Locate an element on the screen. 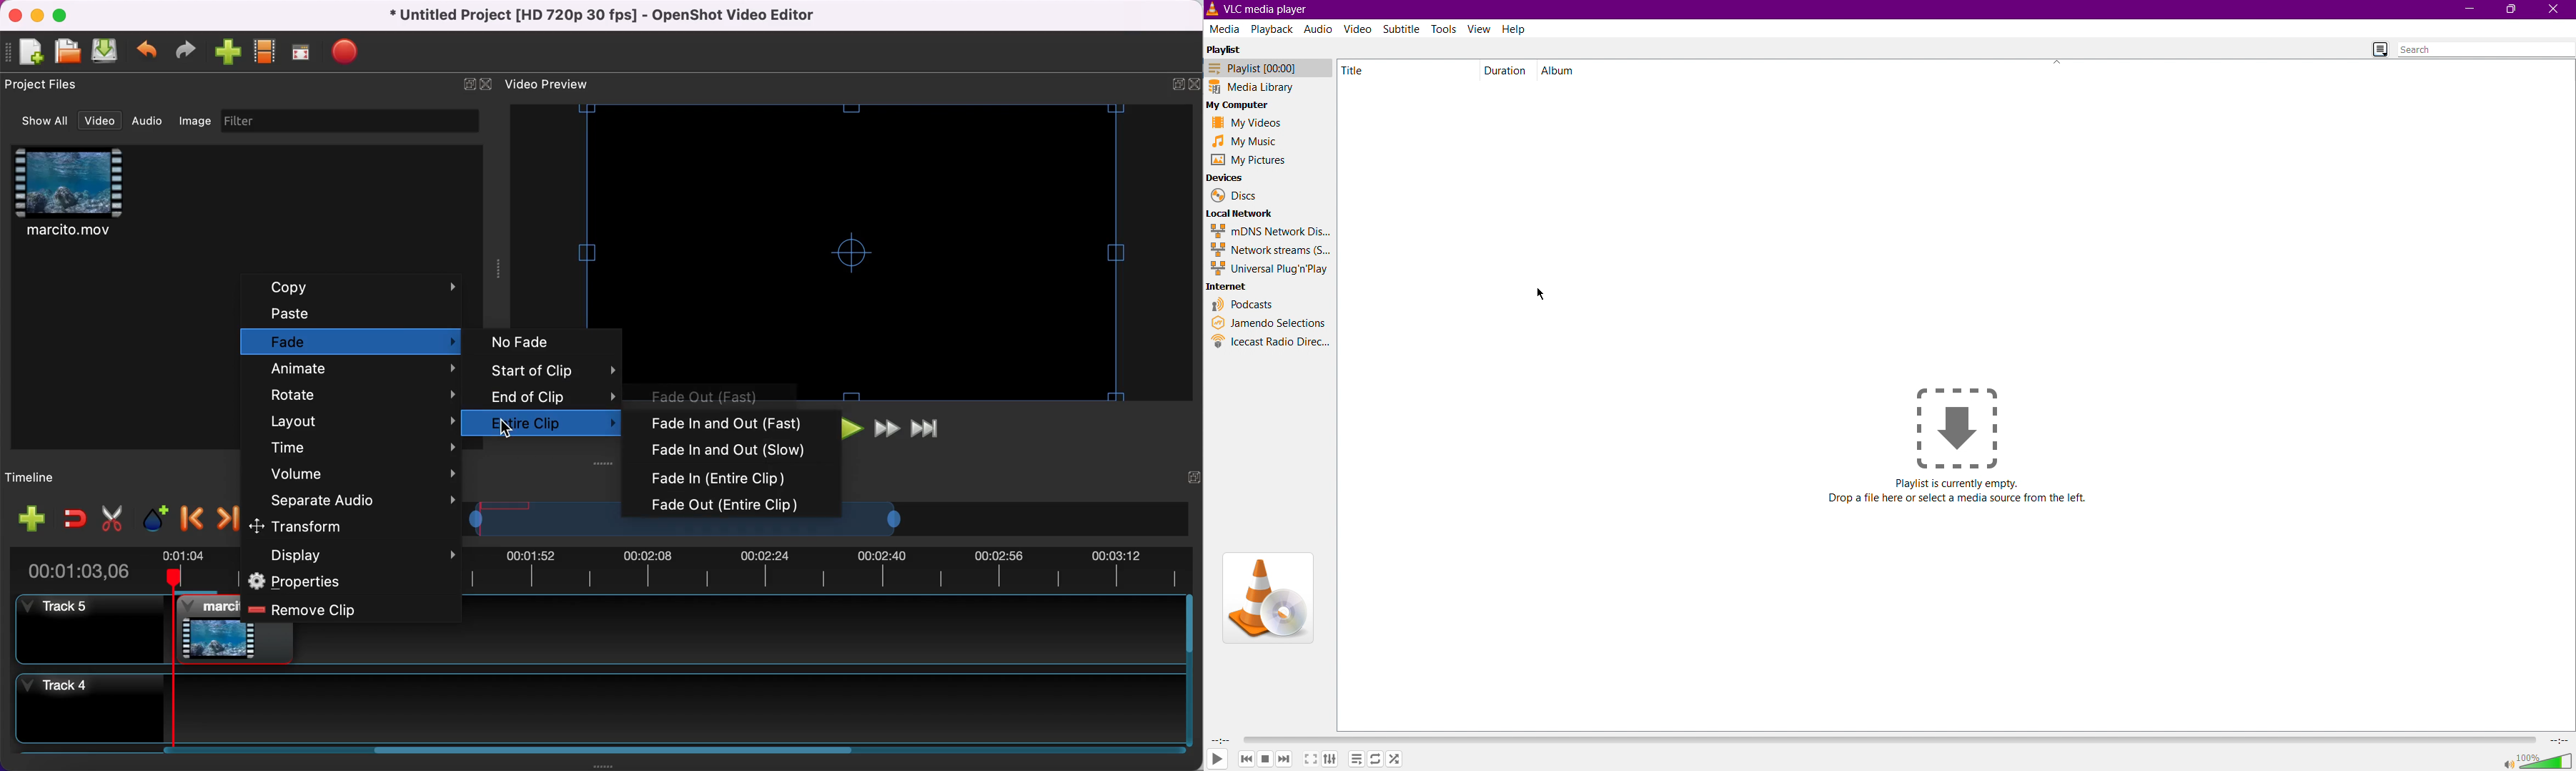 The width and height of the screenshot is (2576, 784). display is located at coordinates (353, 555).